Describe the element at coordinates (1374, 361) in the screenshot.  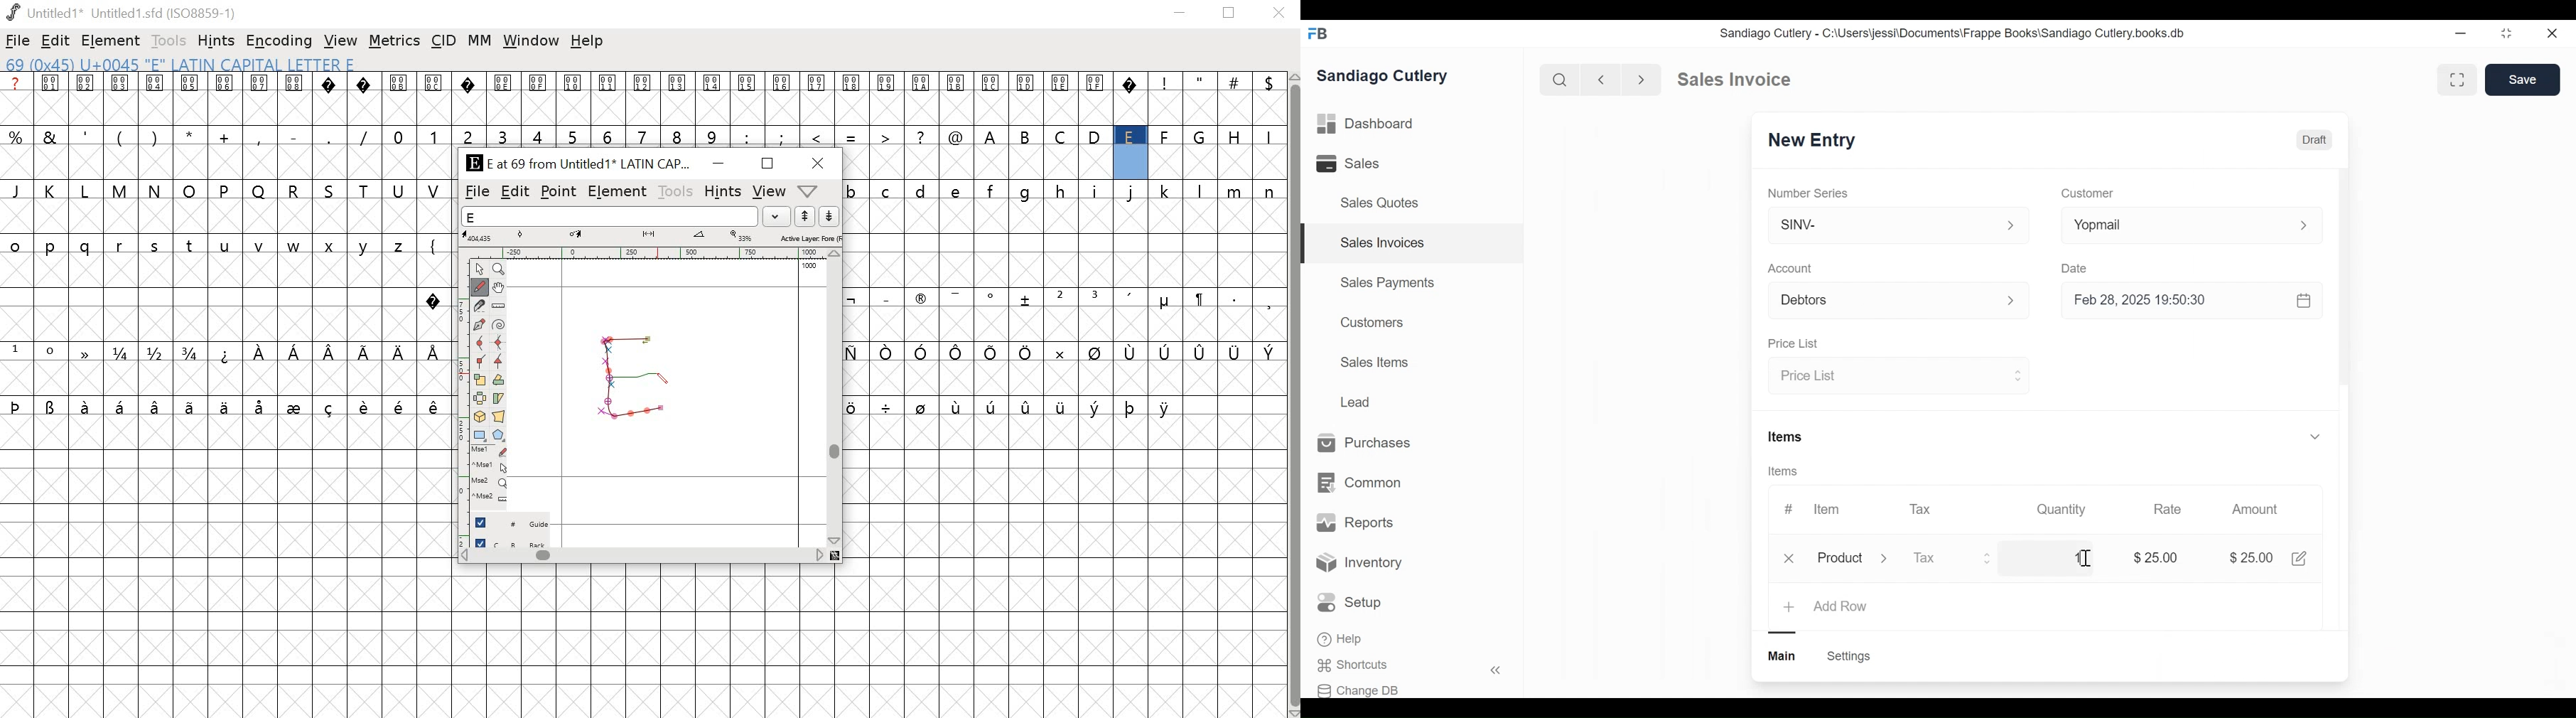
I see `Sales Items` at that location.